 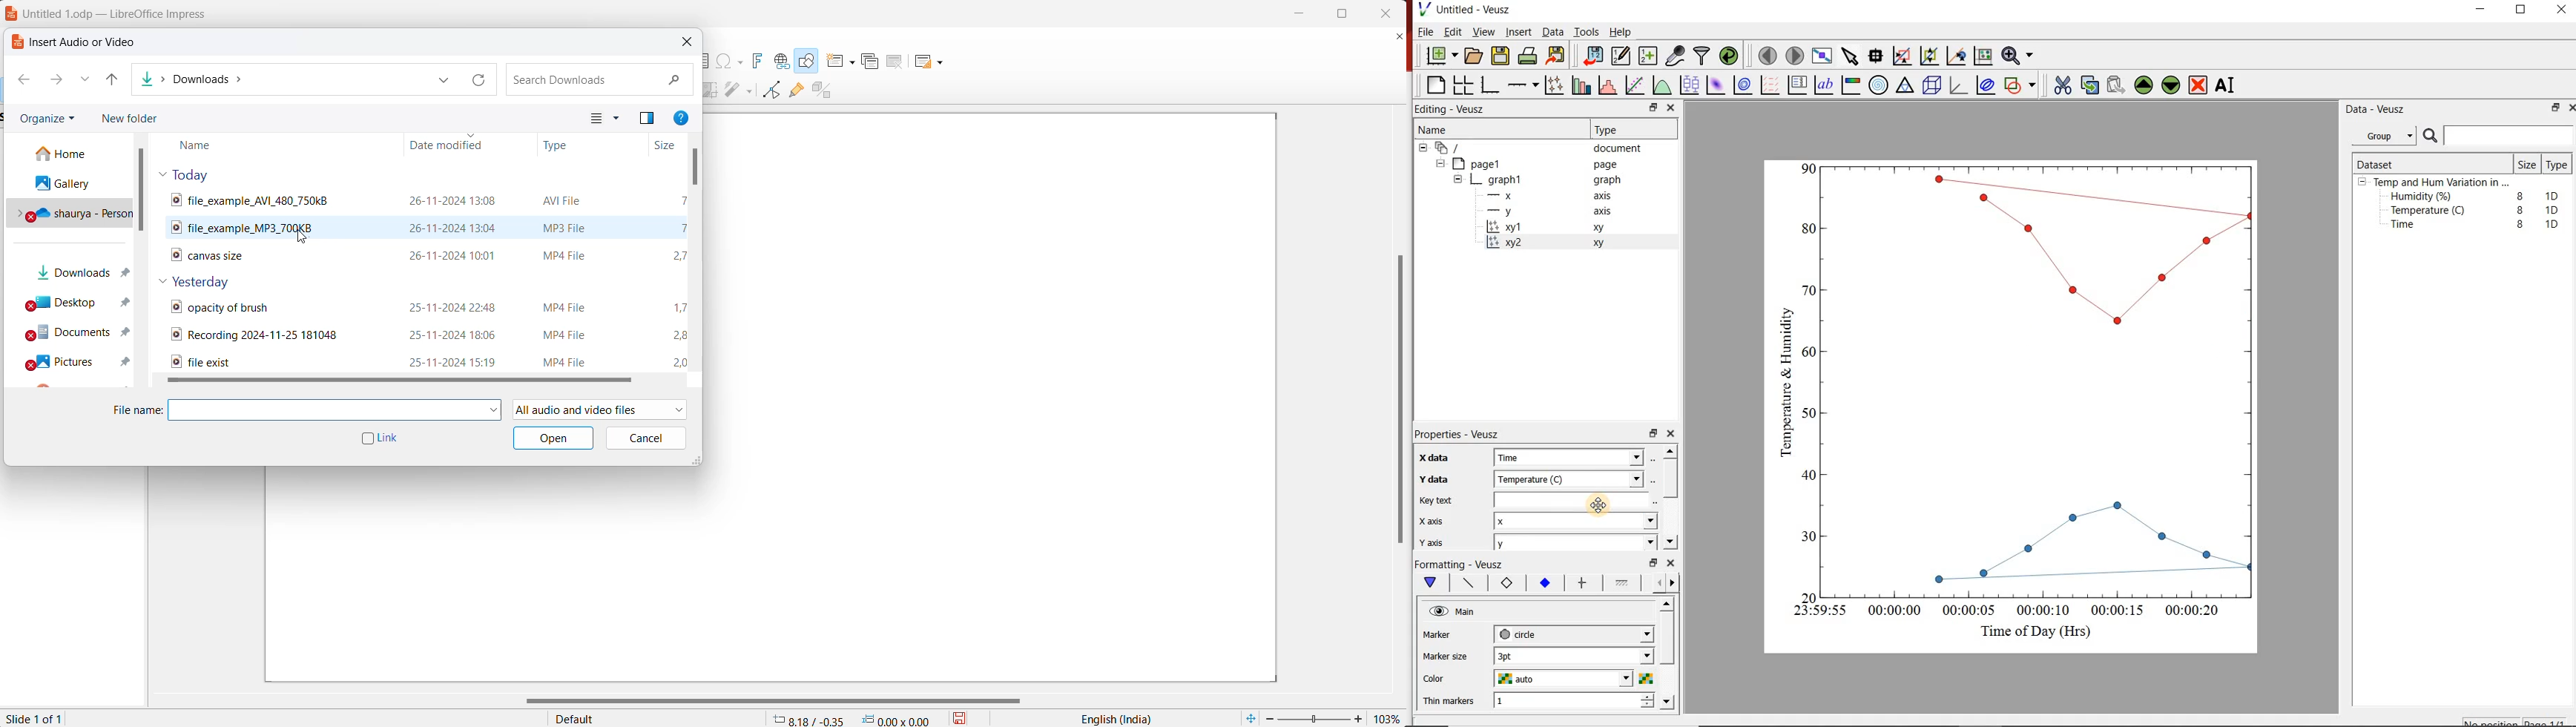 I want to click on open, so click(x=552, y=438).